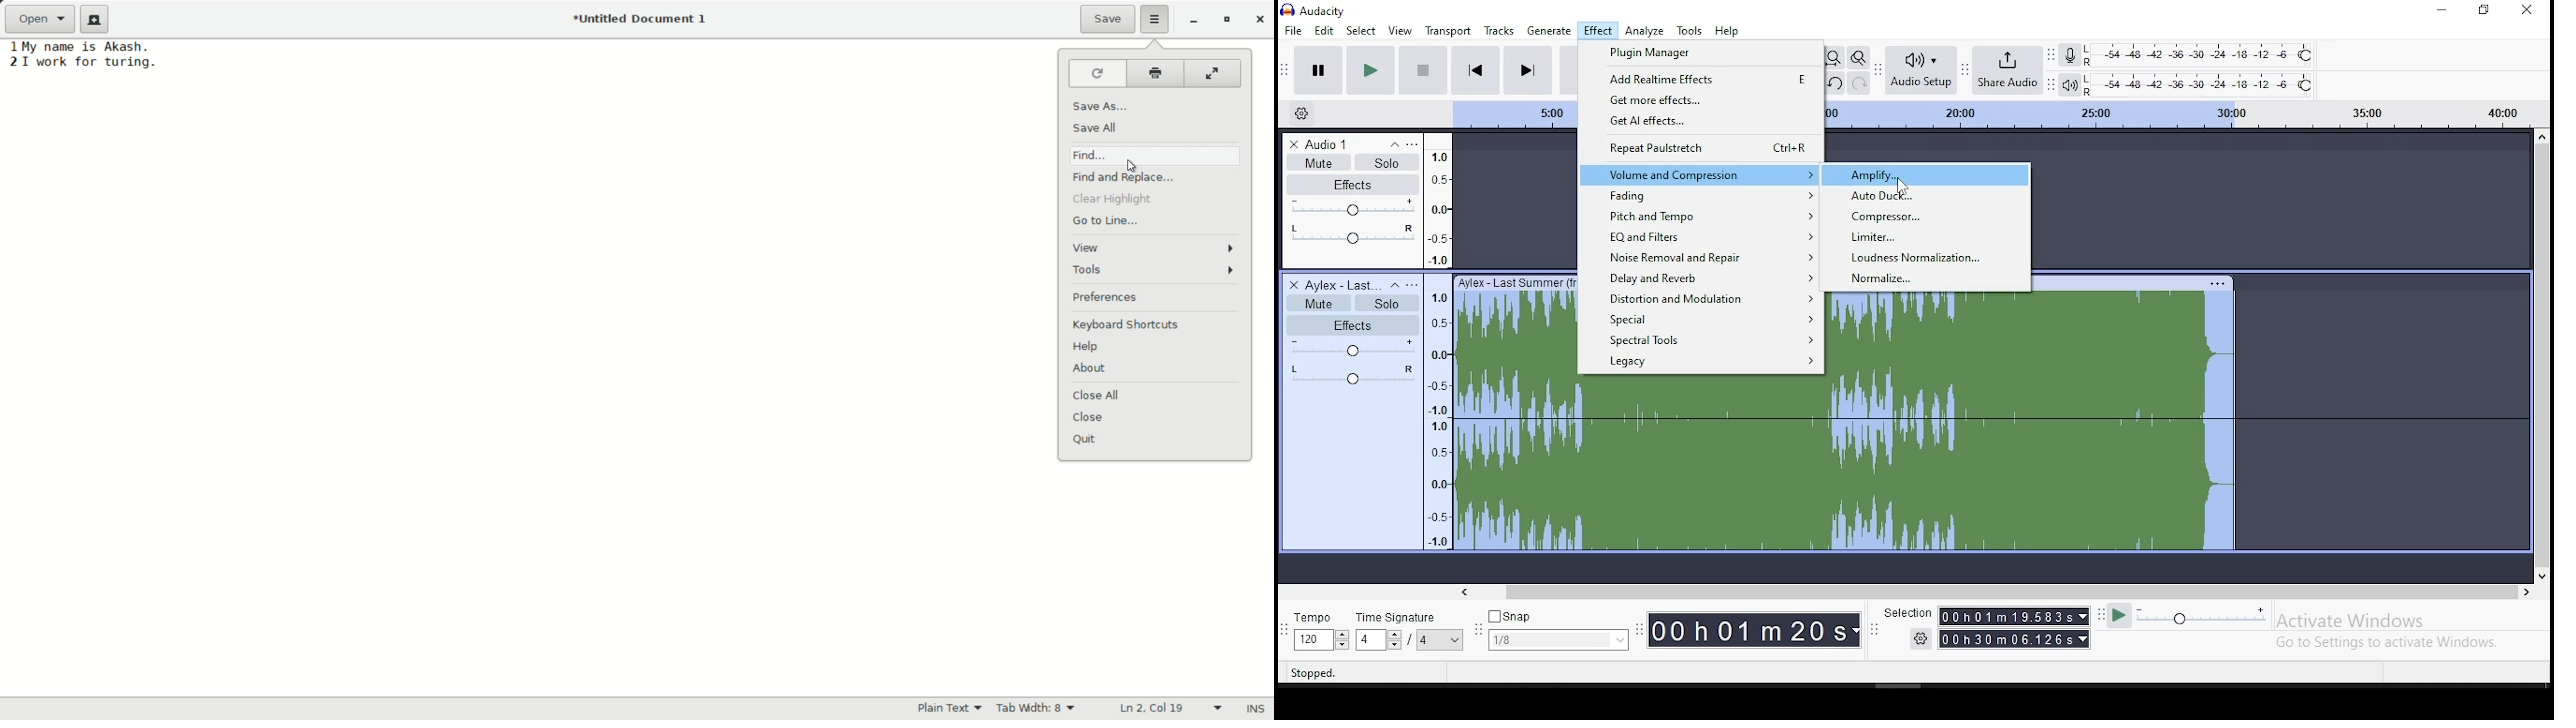 The width and height of the screenshot is (2576, 728). I want to click on clear highlight, so click(1110, 200).